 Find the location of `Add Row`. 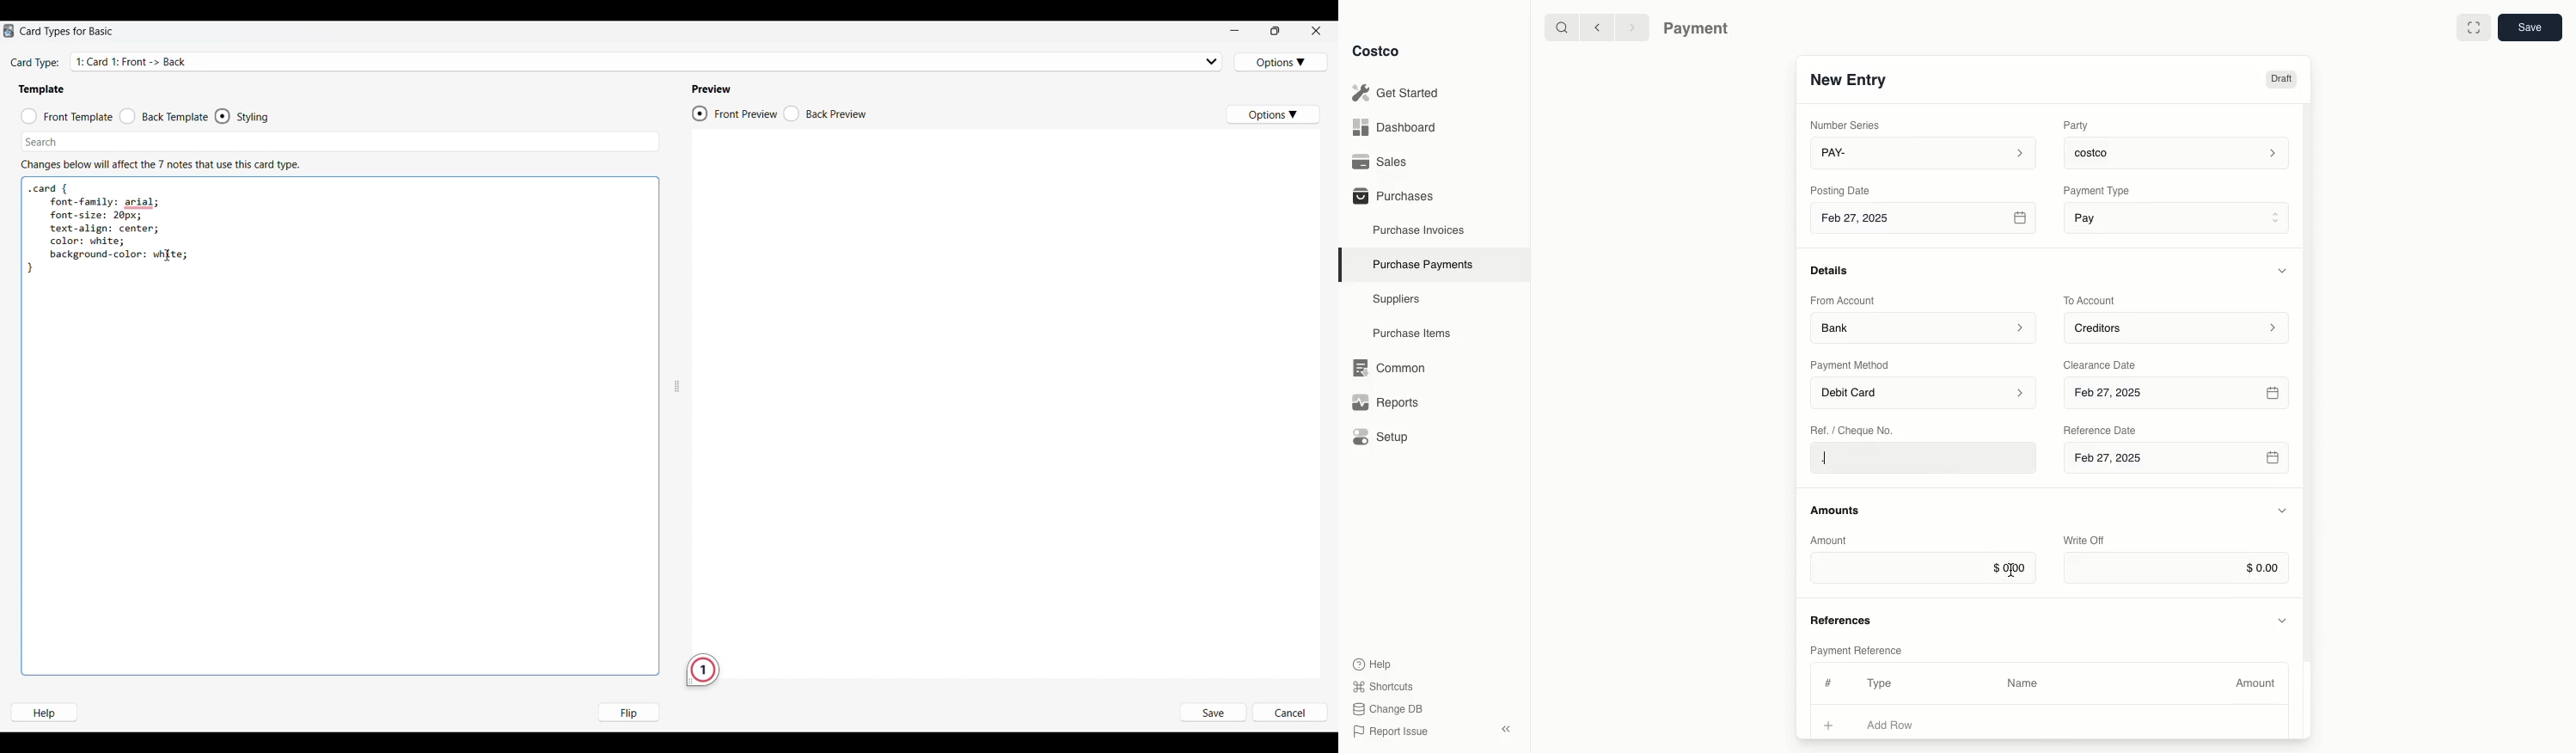

Add Row is located at coordinates (1901, 725).